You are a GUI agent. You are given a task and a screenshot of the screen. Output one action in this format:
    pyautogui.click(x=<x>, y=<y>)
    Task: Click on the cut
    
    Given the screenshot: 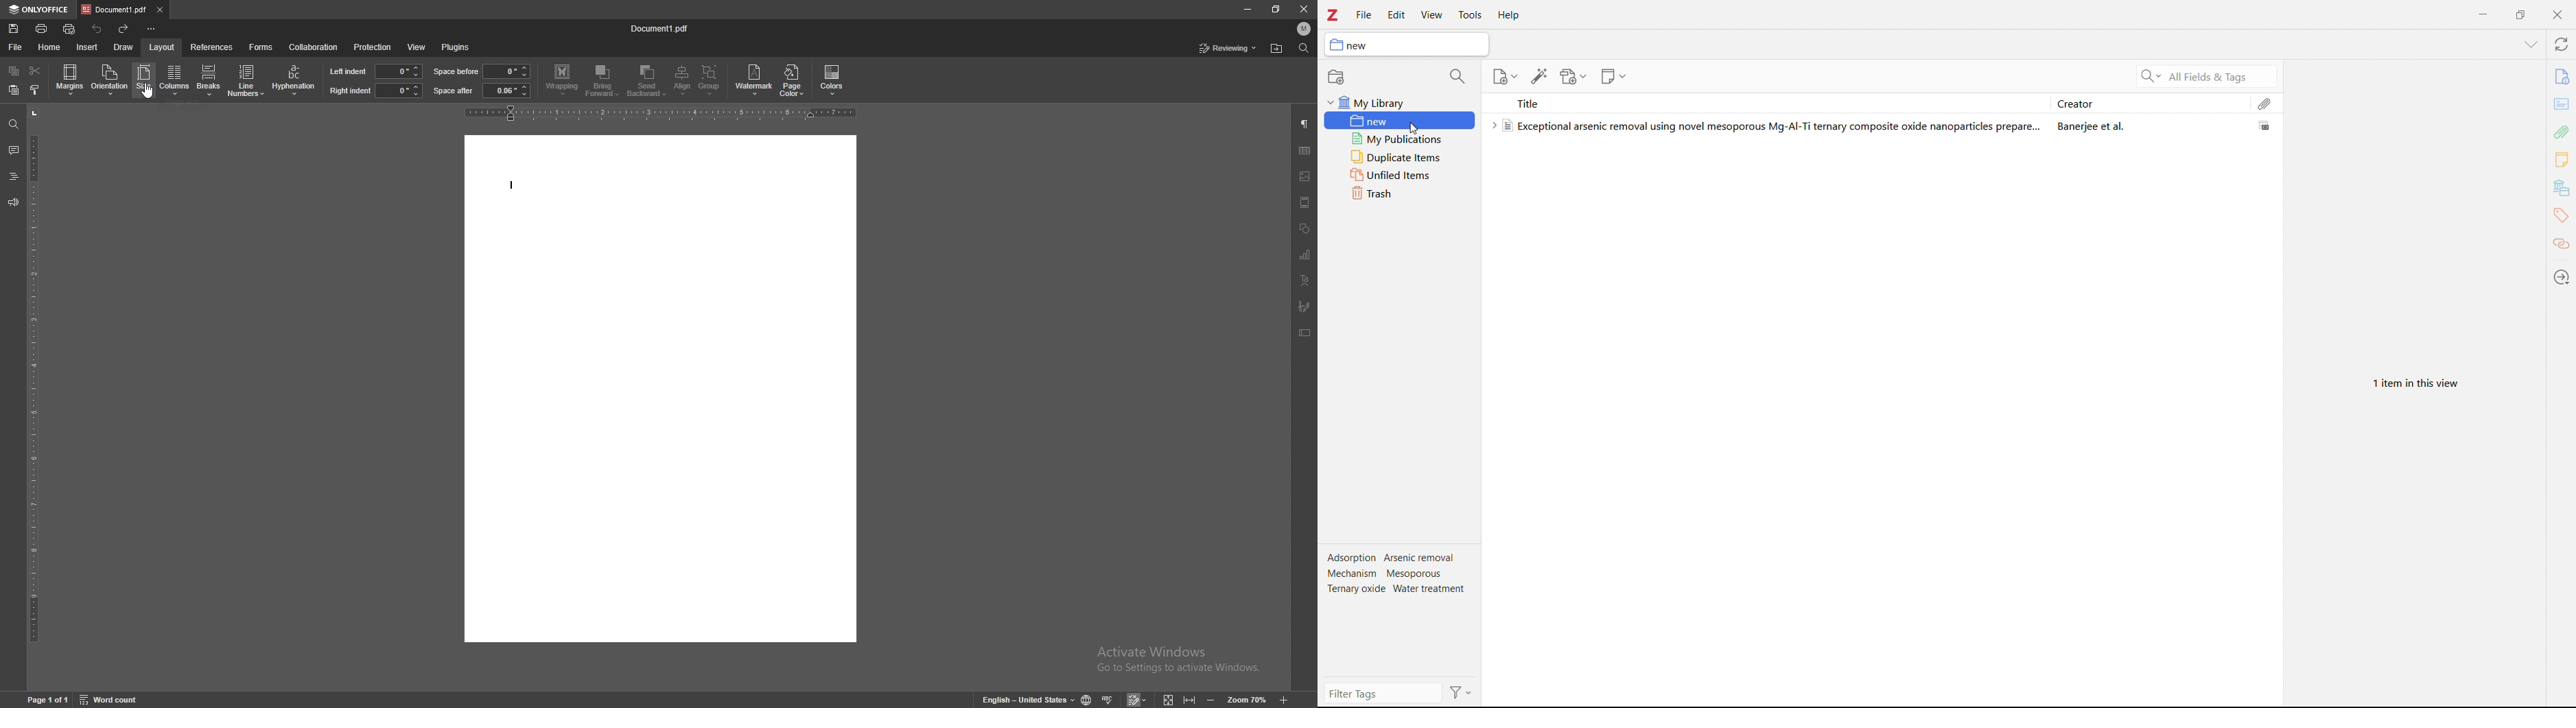 What is the action you would take?
    pyautogui.click(x=35, y=71)
    